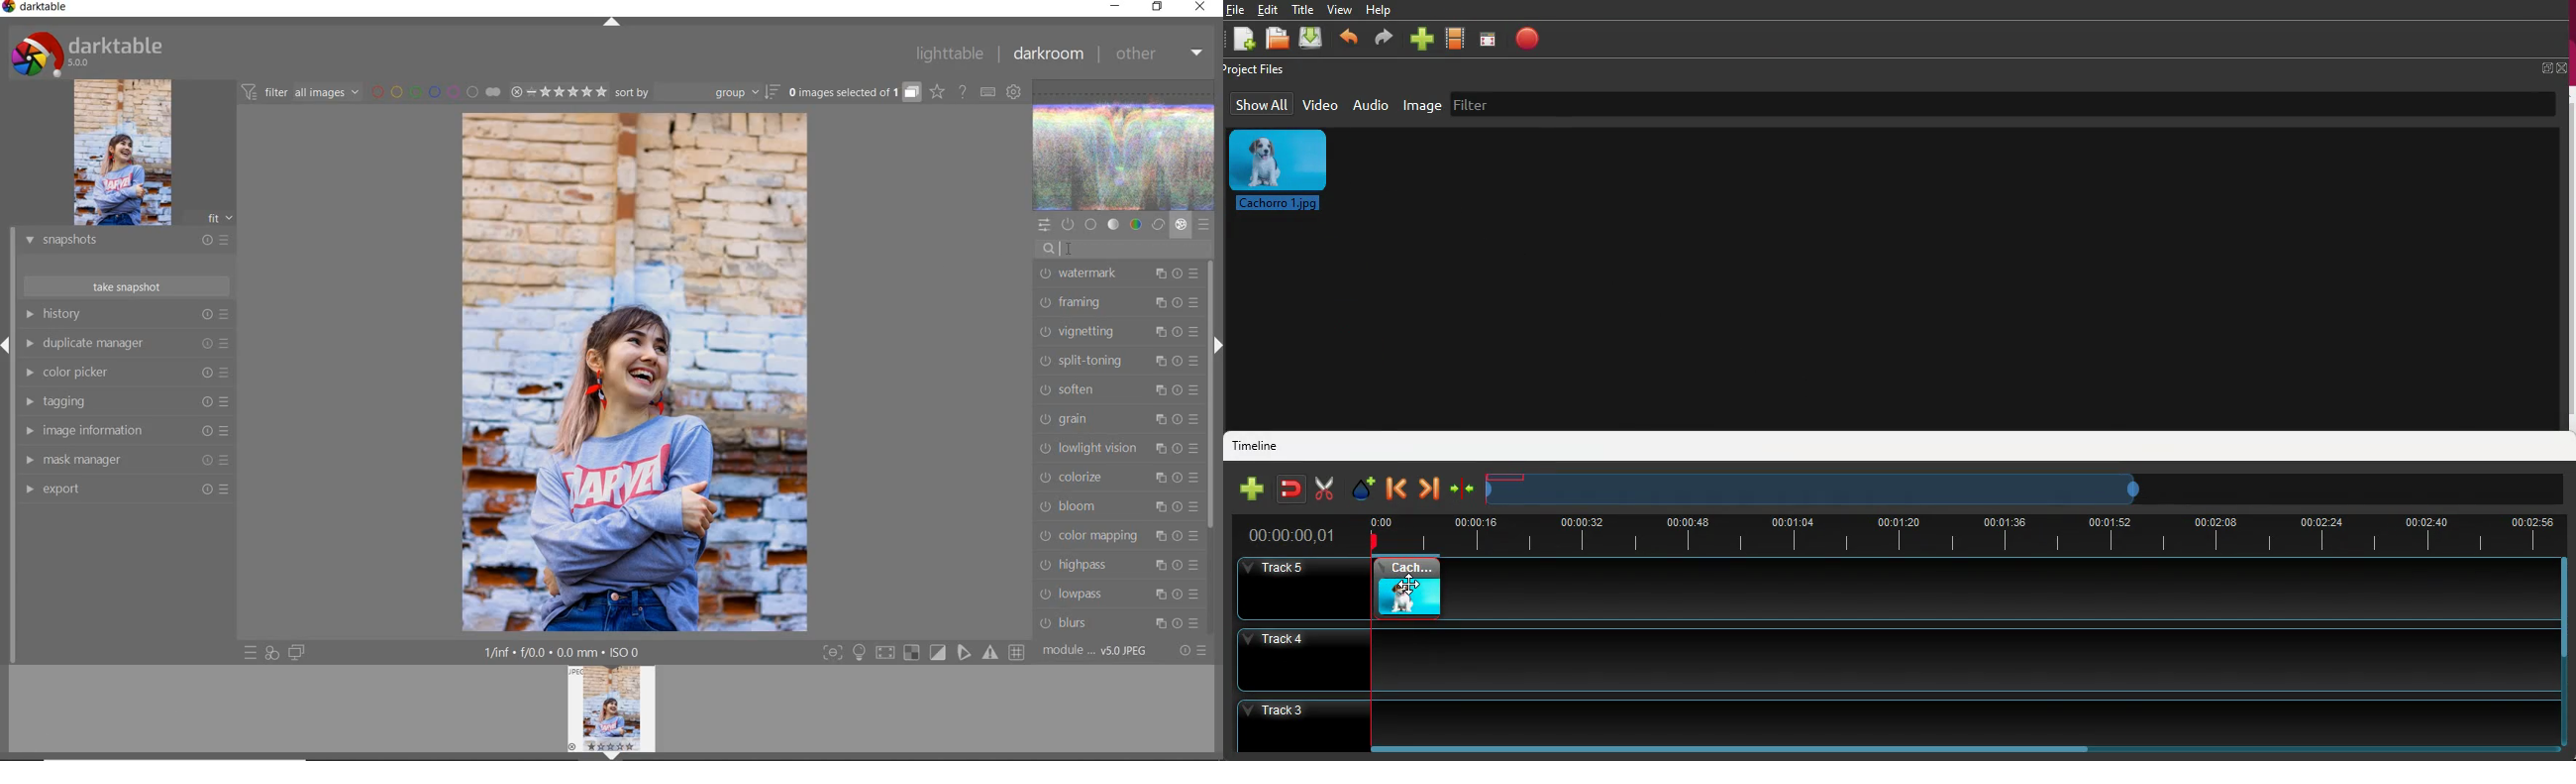 Image resolution: width=2576 pixels, height=784 pixels. Describe the element at coordinates (126, 243) in the screenshot. I see `snapshots` at that location.